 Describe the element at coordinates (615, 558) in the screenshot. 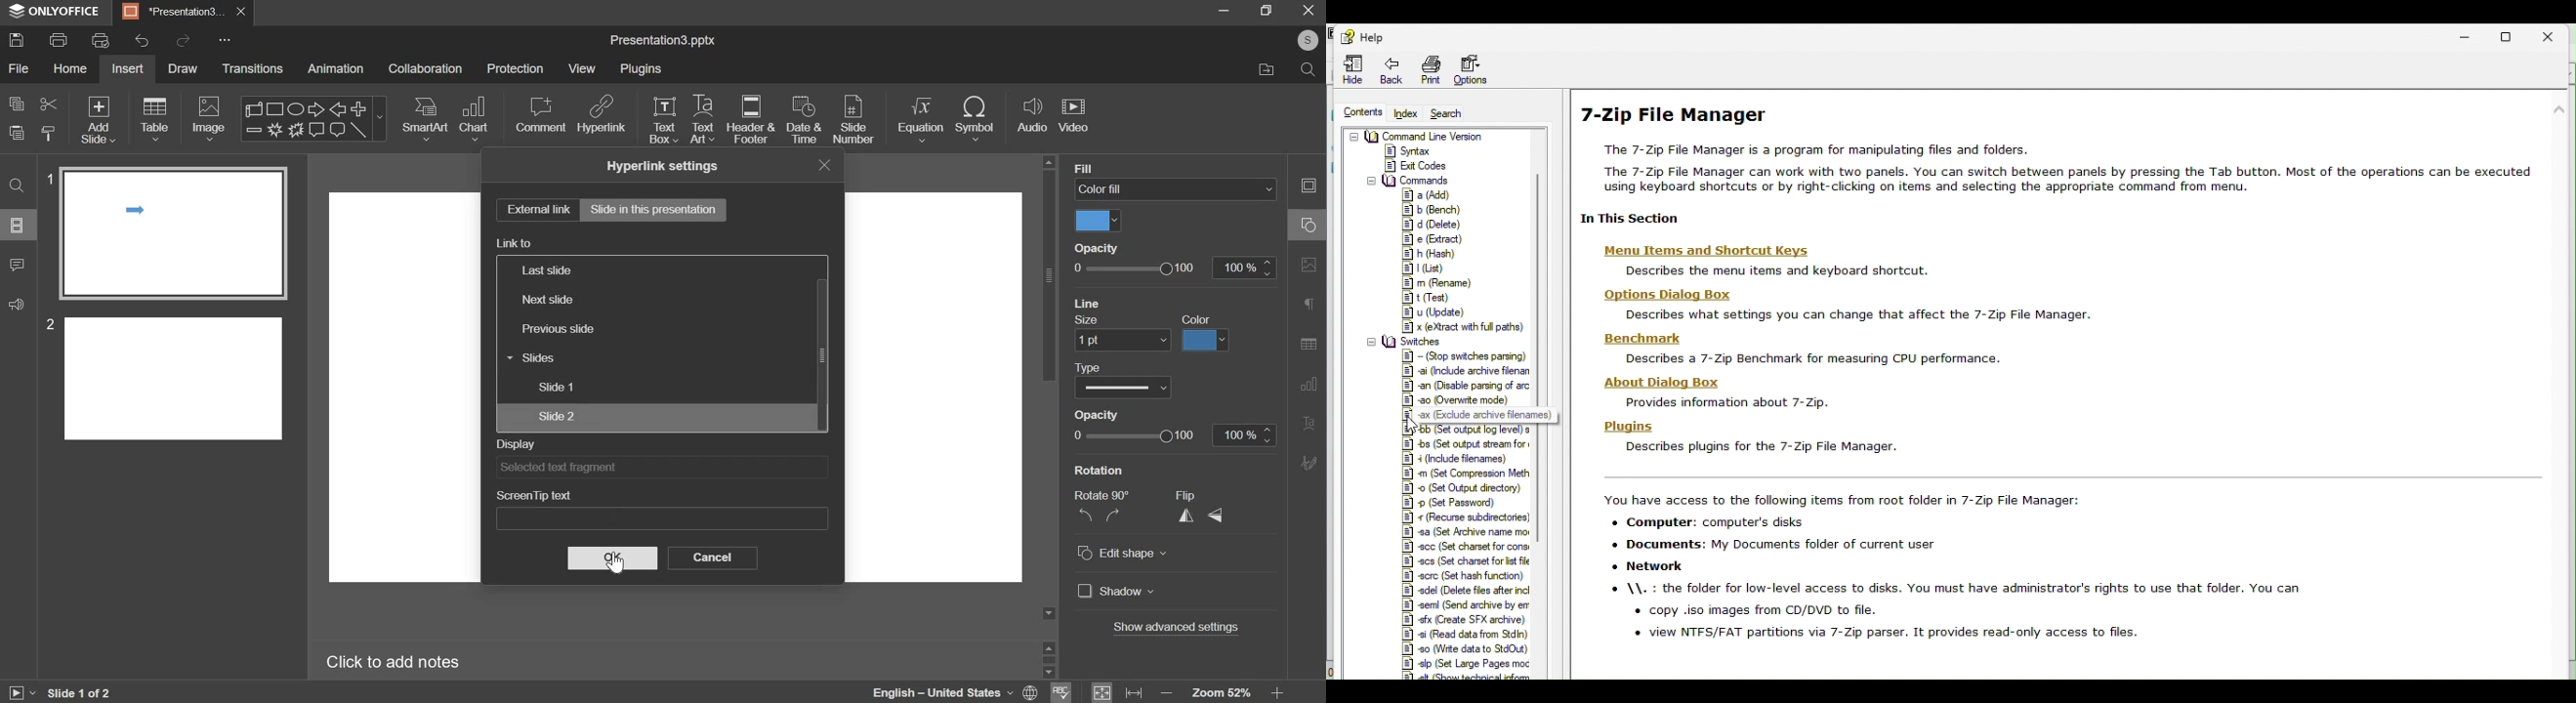

I see `OK` at that location.